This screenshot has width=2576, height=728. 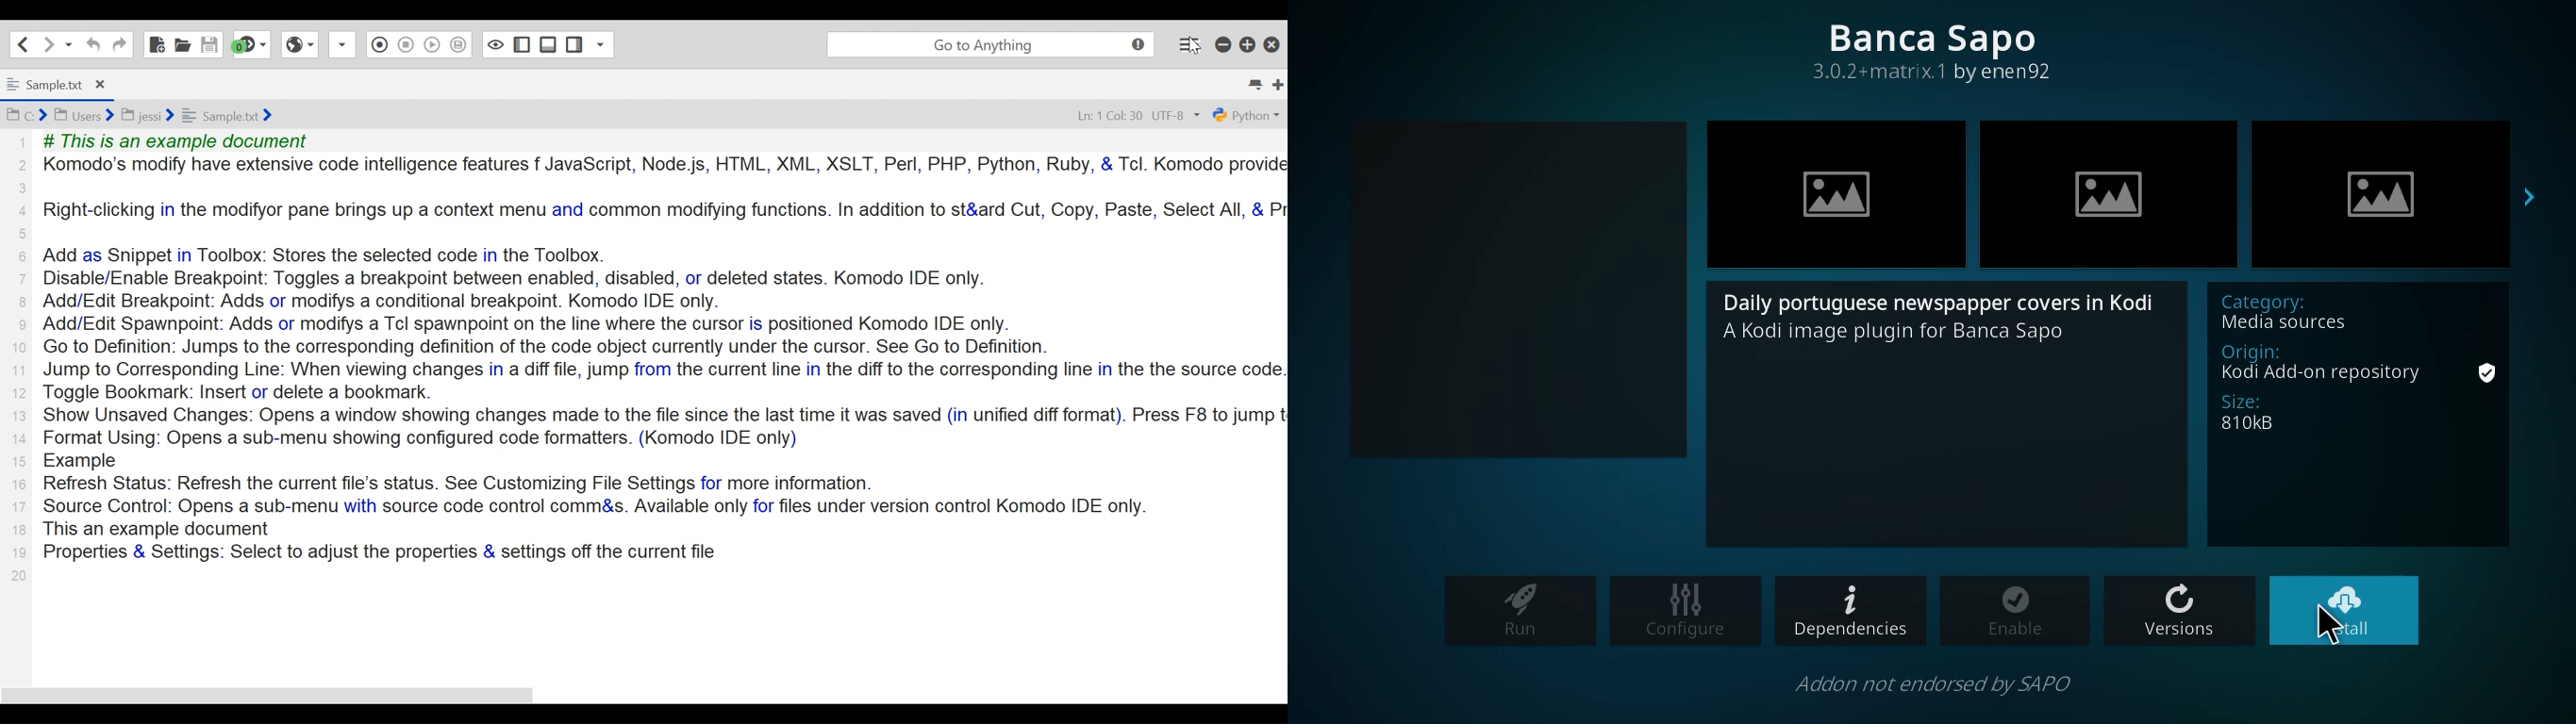 What do you see at coordinates (2339, 309) in the screenshot?
I see `category` at bounding box center [2339, 309].